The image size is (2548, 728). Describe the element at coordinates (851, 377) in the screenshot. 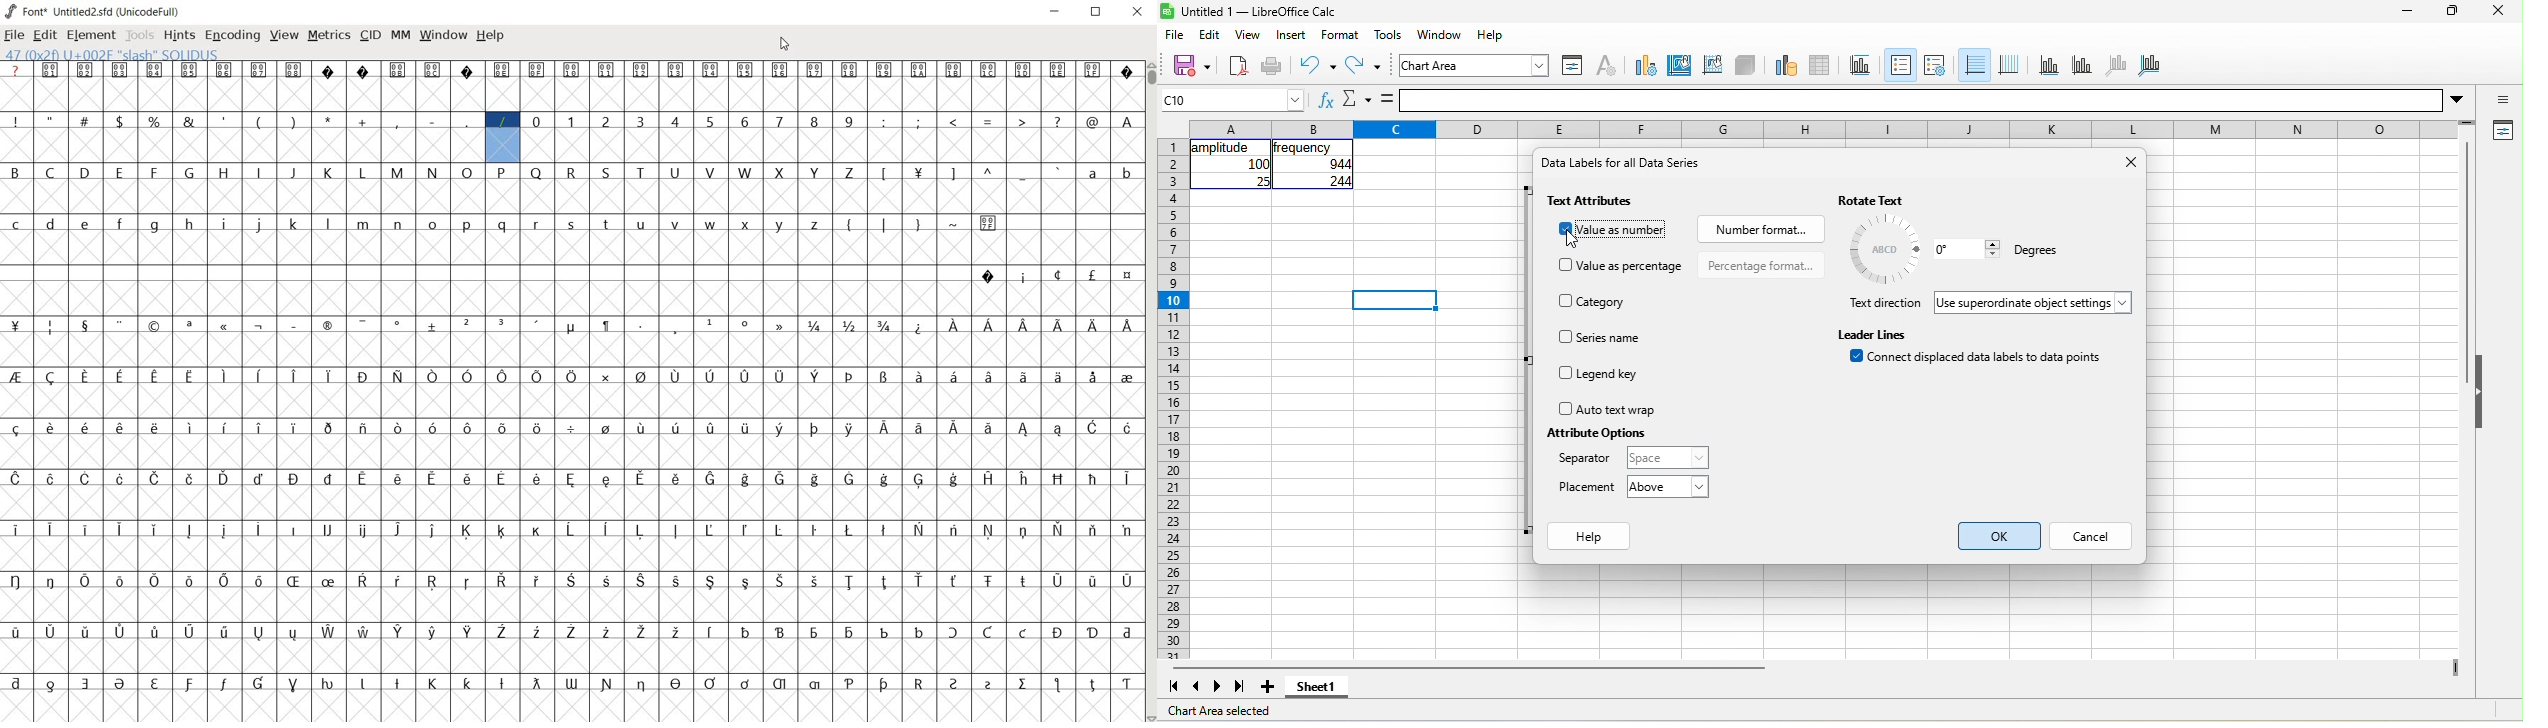

I see `glyph` at that location.